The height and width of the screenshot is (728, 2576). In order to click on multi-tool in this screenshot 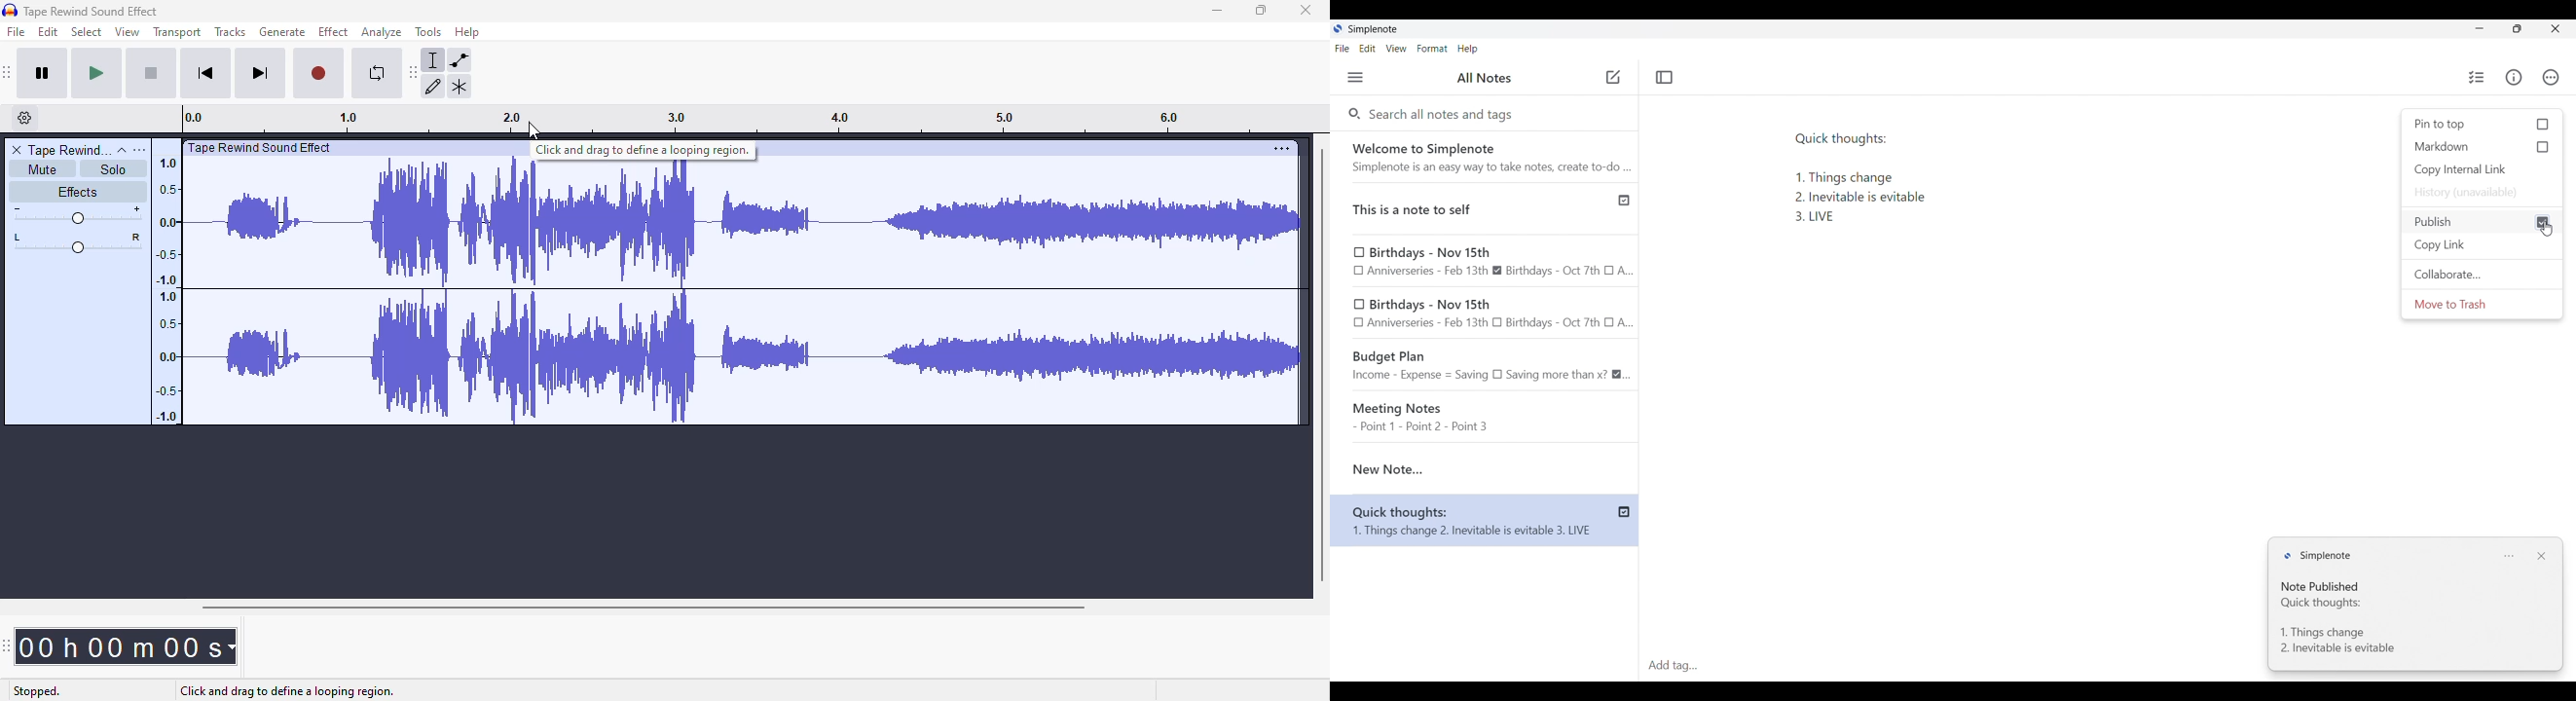, I will do `click(459, 87)`.